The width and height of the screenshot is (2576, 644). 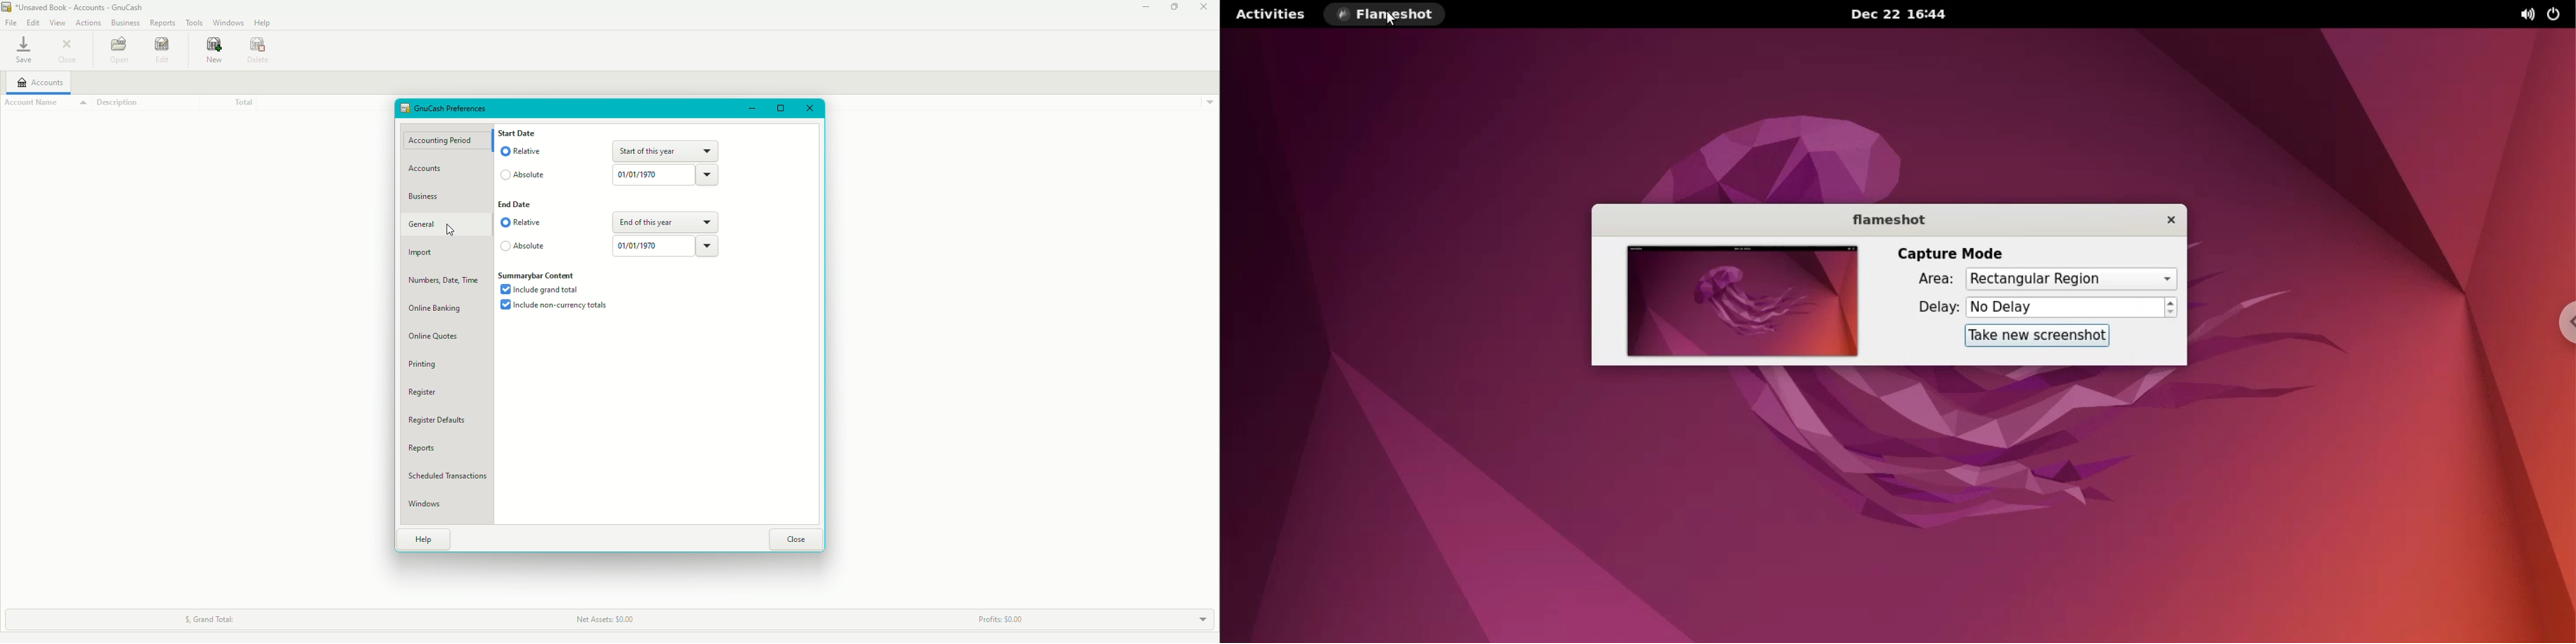 I want to click on Reports, so click(x=419, y=449).